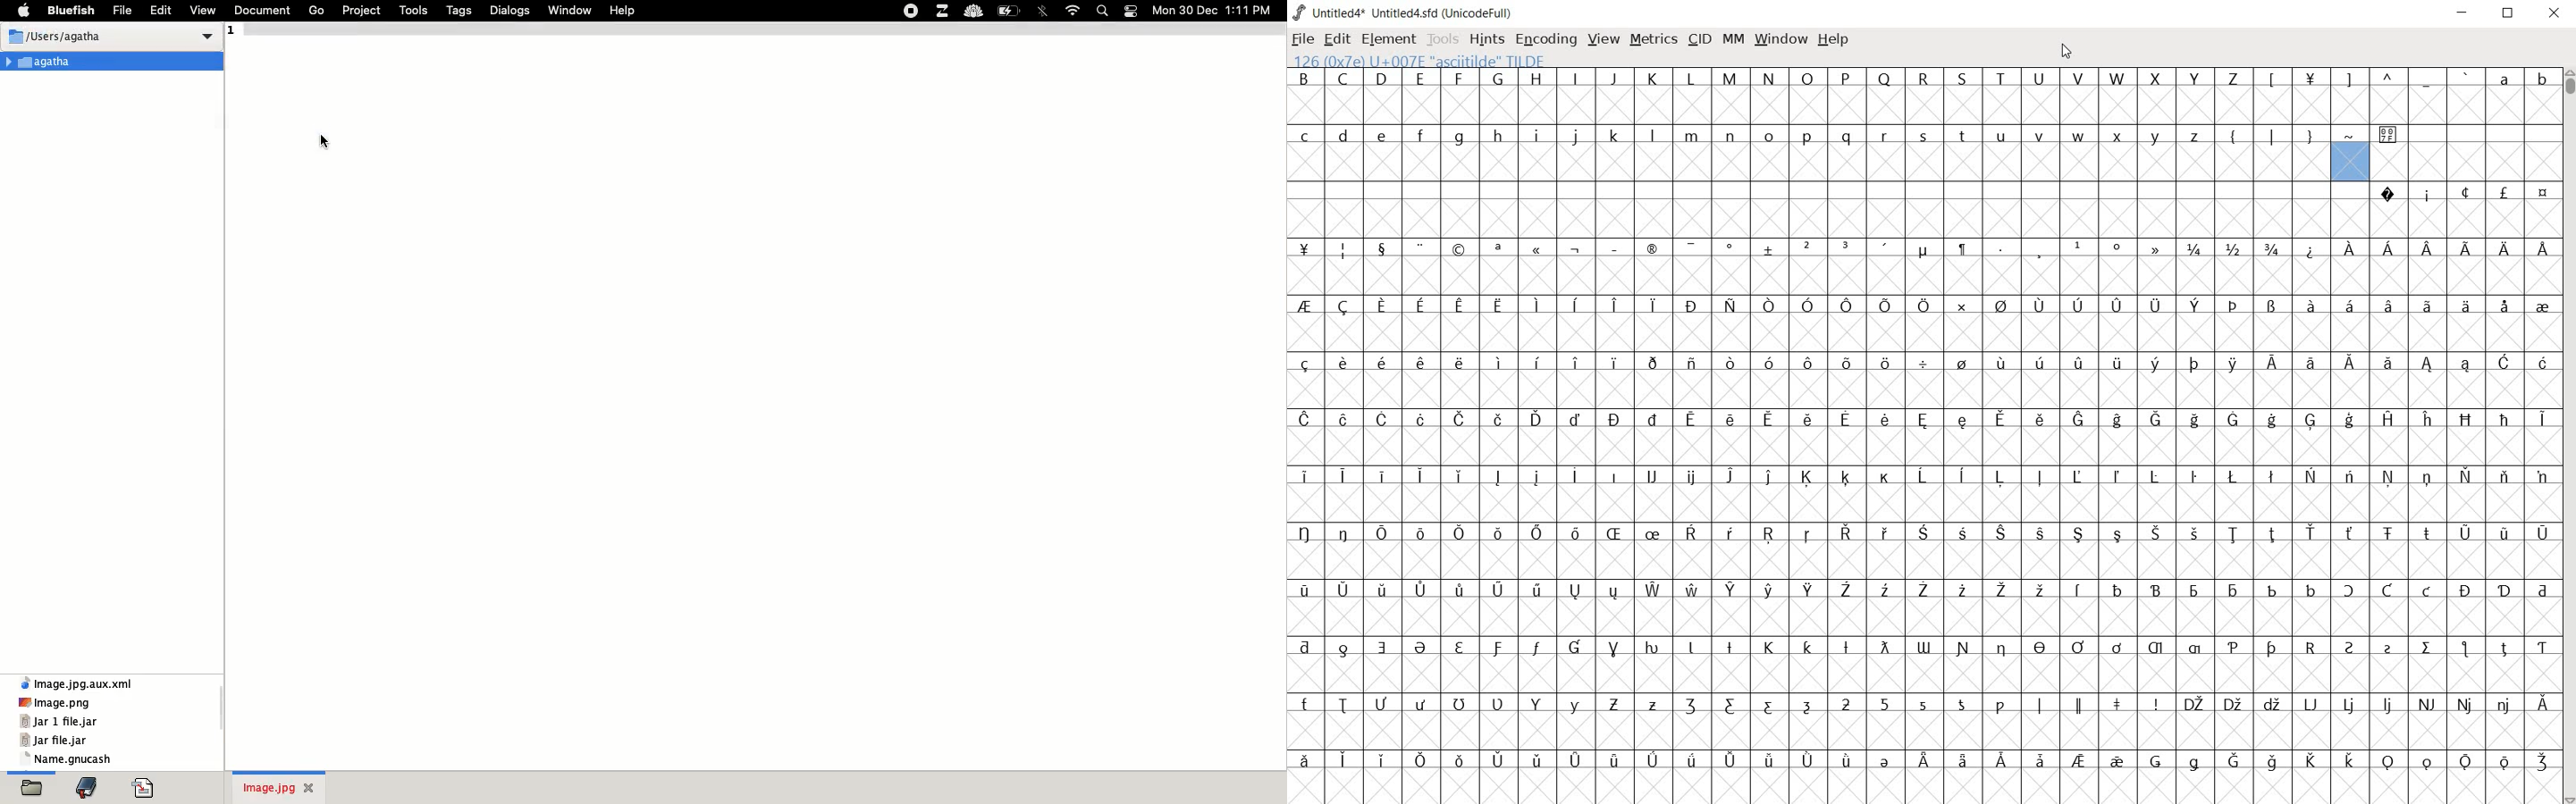 Image resolution: width=2576 pixels, height=812 pixels. Describe the element at coordinates (2066, 52) in the screenshot. I see `CURSOR` at that location.